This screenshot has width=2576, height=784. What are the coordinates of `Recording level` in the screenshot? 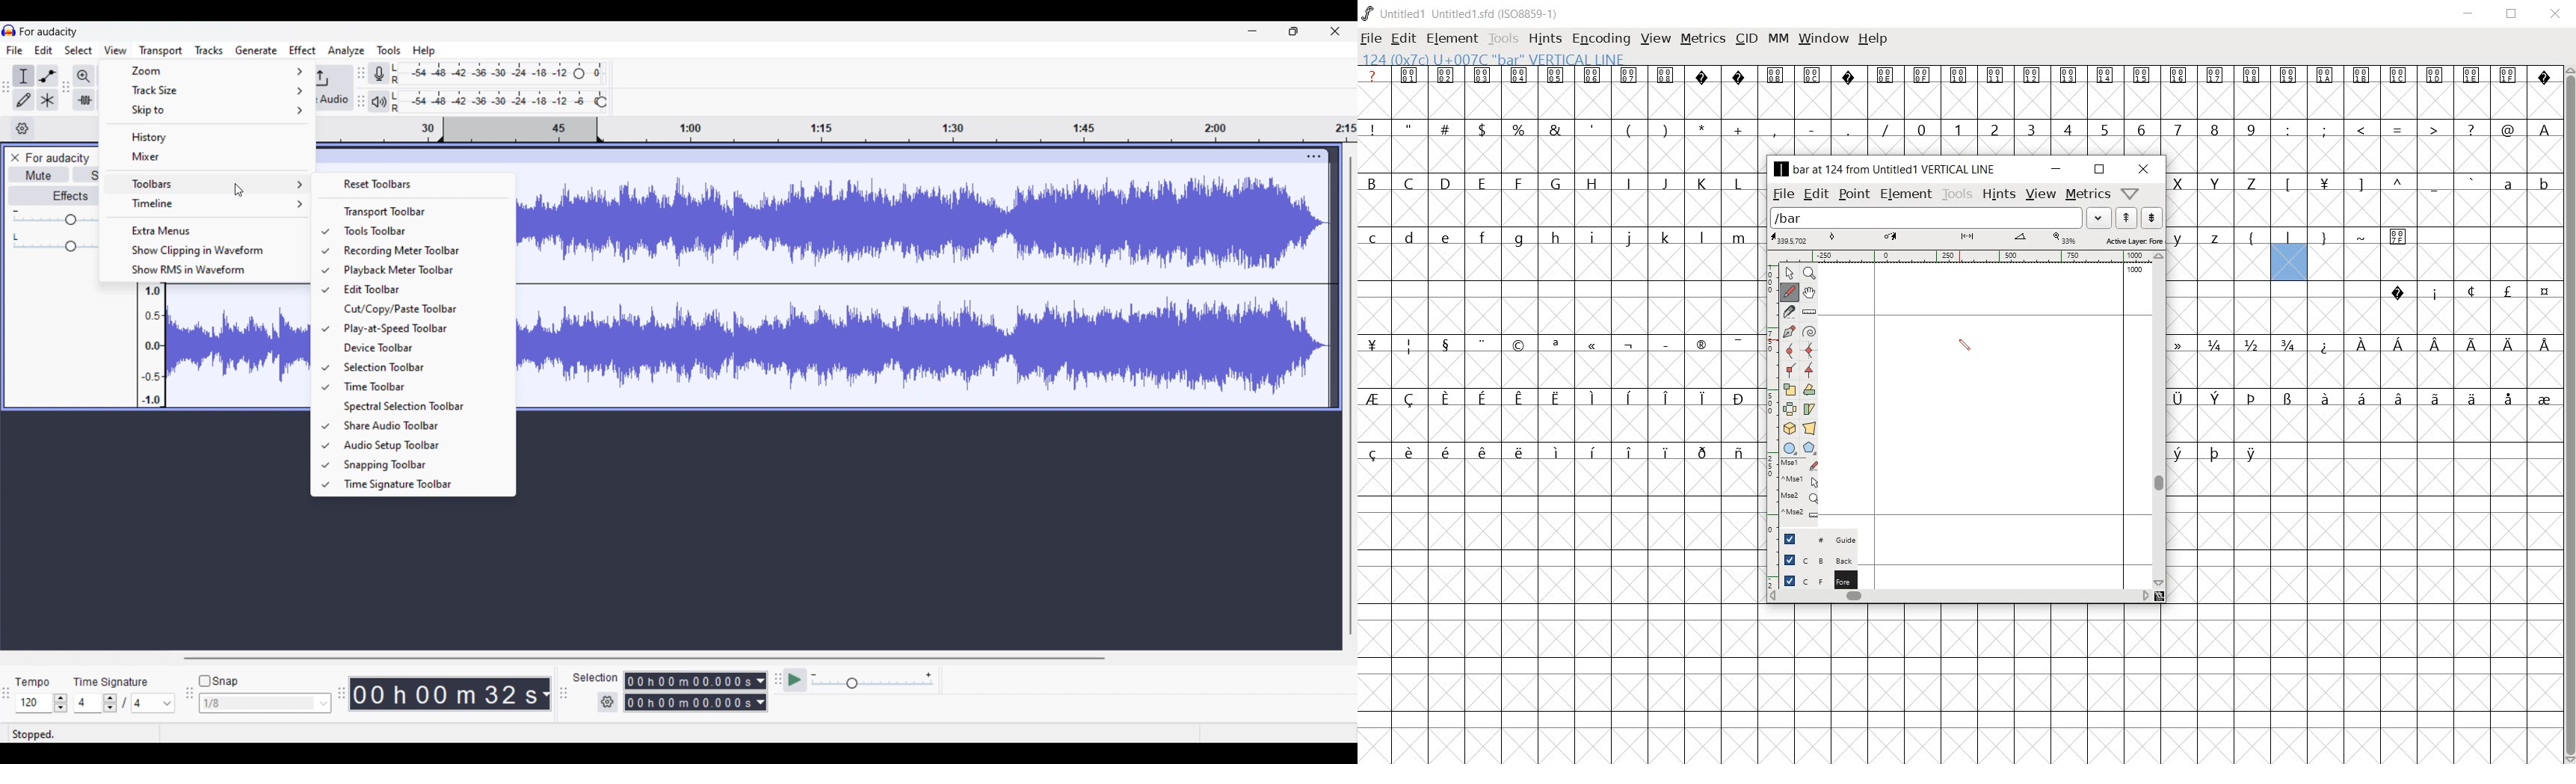 It's located at (481, 74).